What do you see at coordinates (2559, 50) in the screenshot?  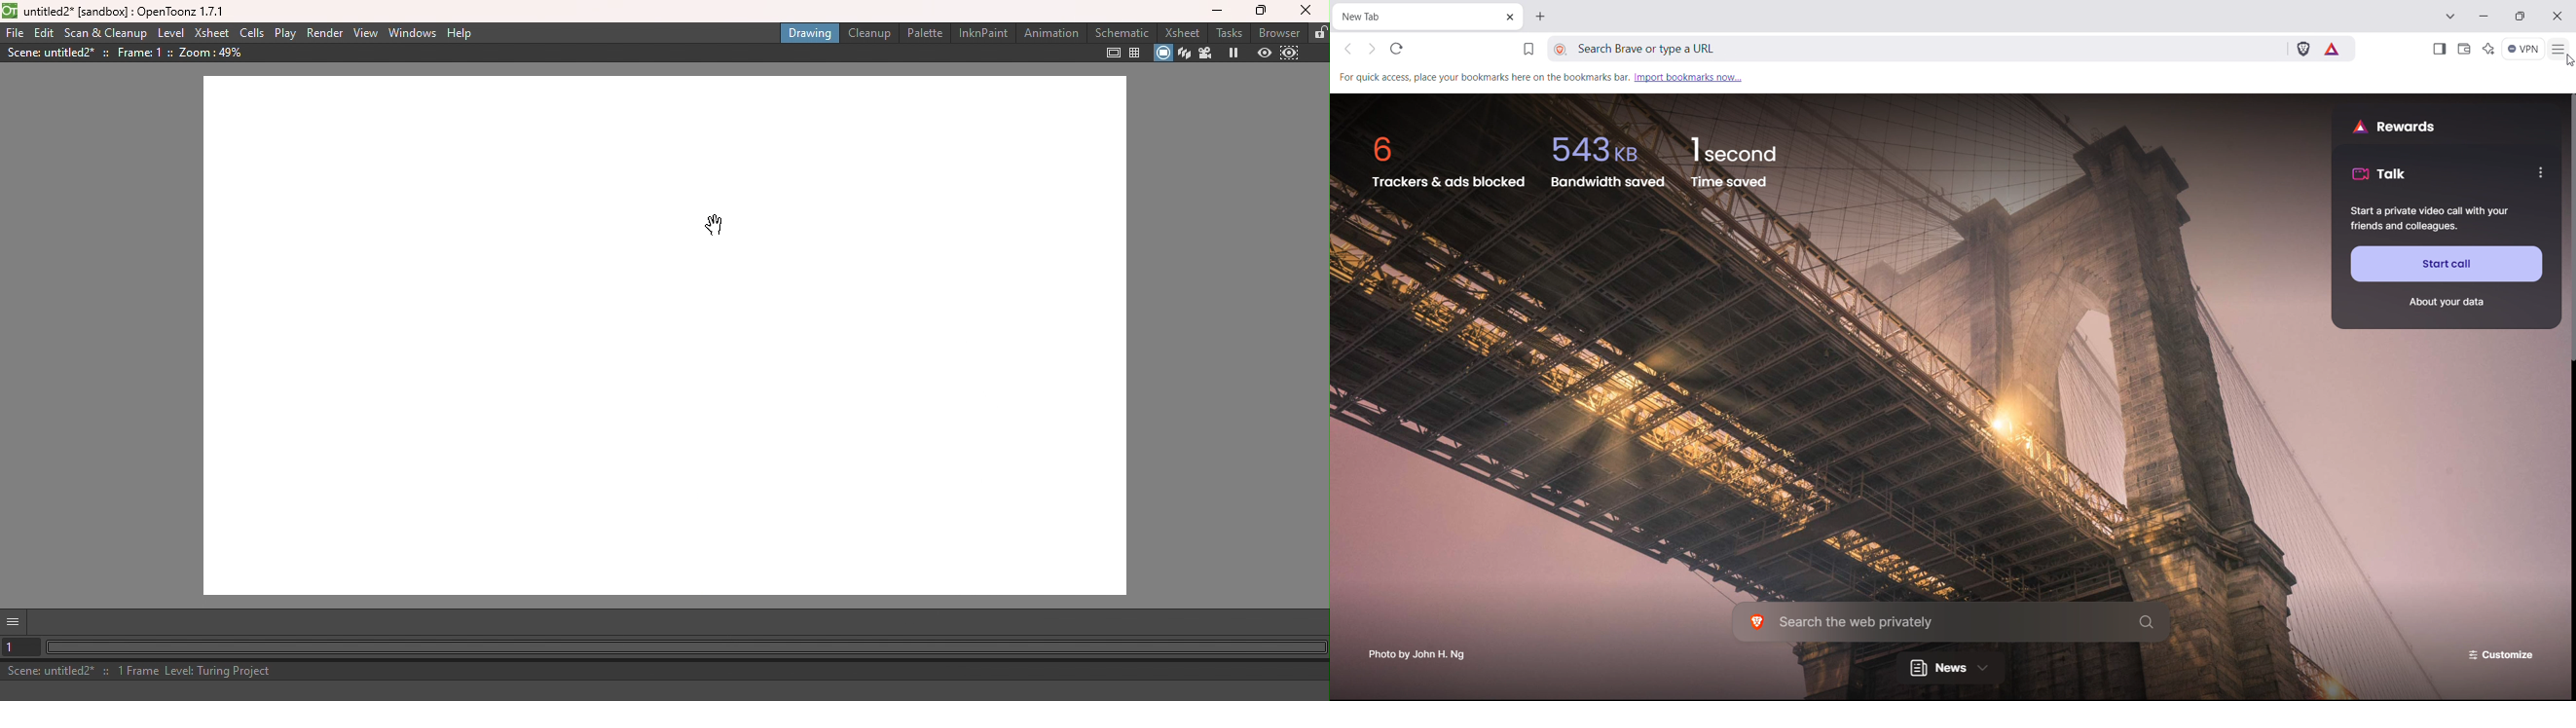 I see `customize and control` at bounding box center [2559, 50].